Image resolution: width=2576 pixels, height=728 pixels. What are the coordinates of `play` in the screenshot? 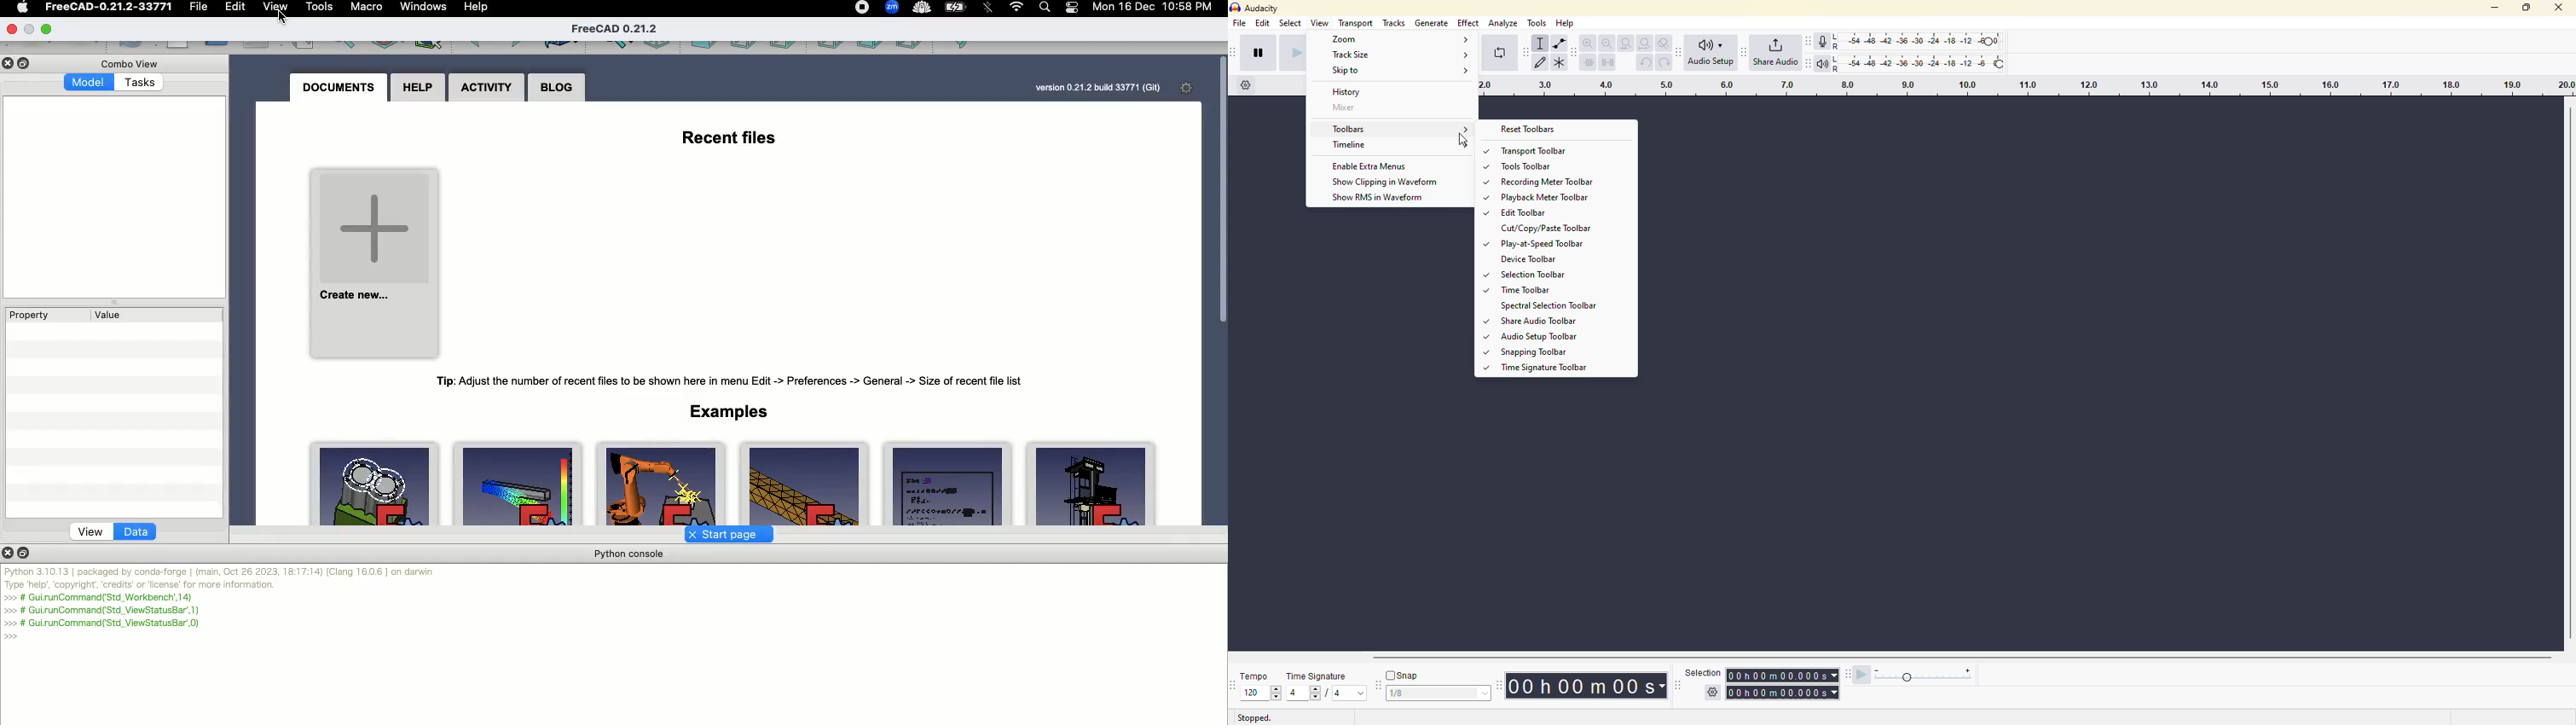 It's located at (1292, 53).